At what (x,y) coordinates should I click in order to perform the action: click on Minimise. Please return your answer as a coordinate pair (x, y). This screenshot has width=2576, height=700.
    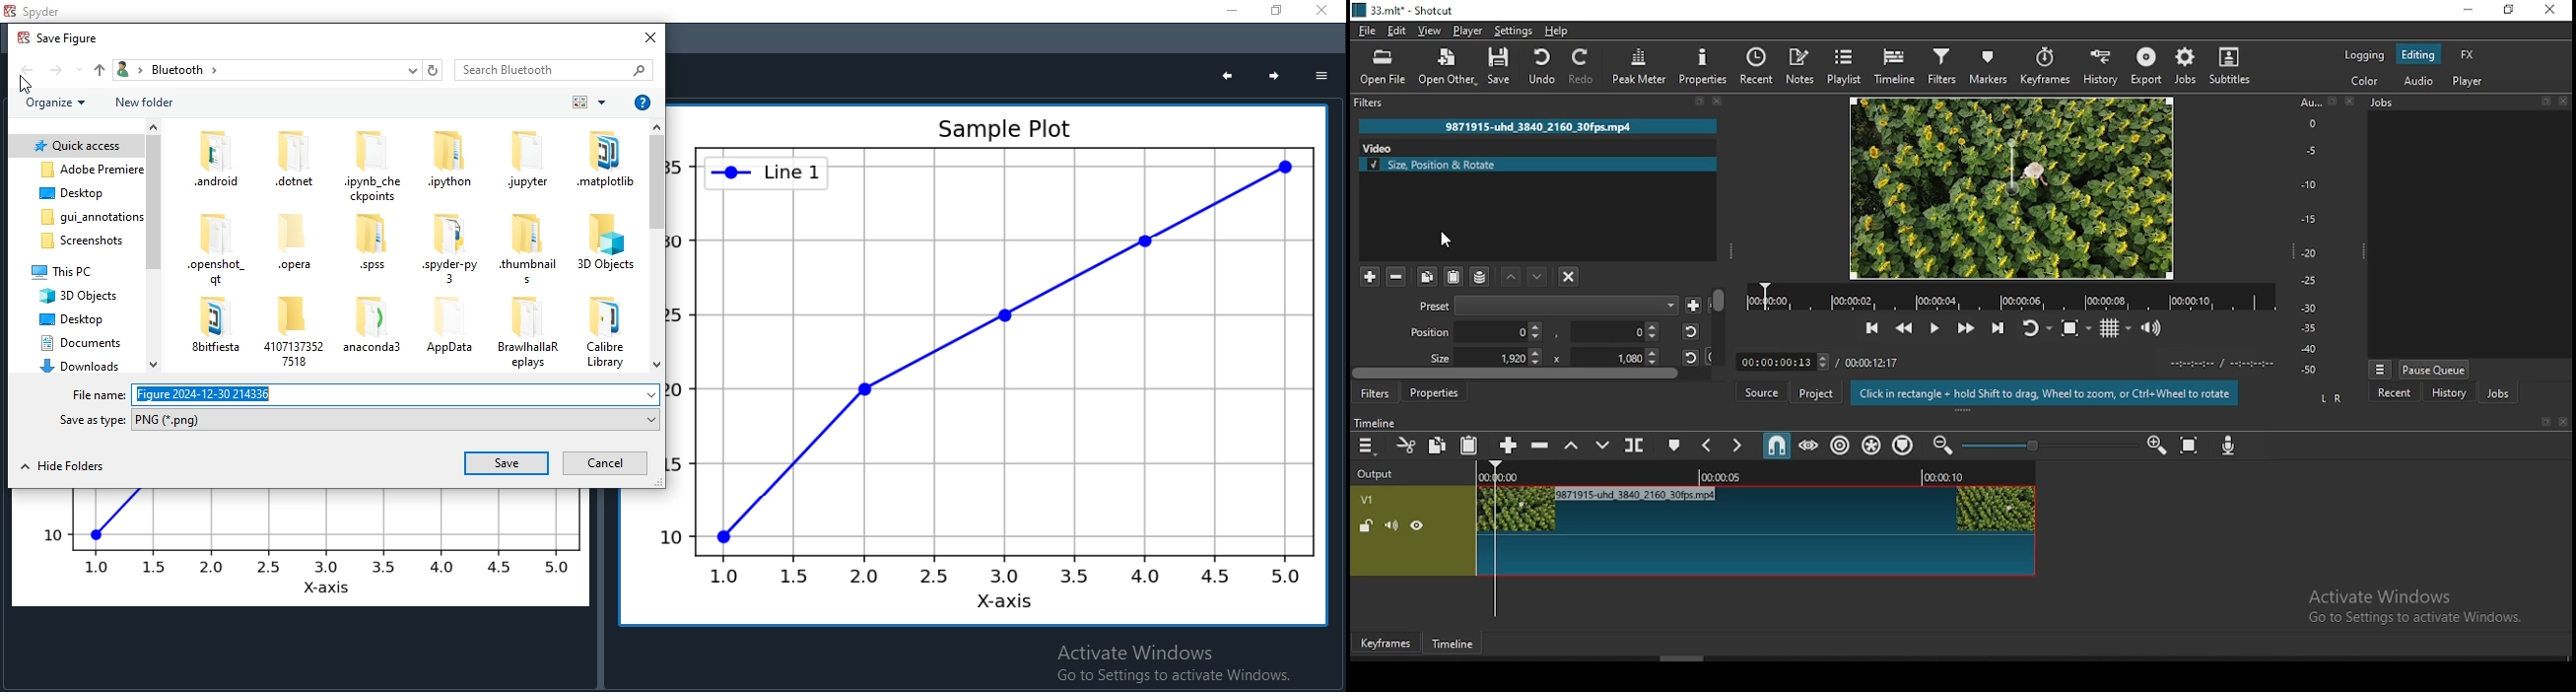
    Looking at the image, I should click on (1233, 12).